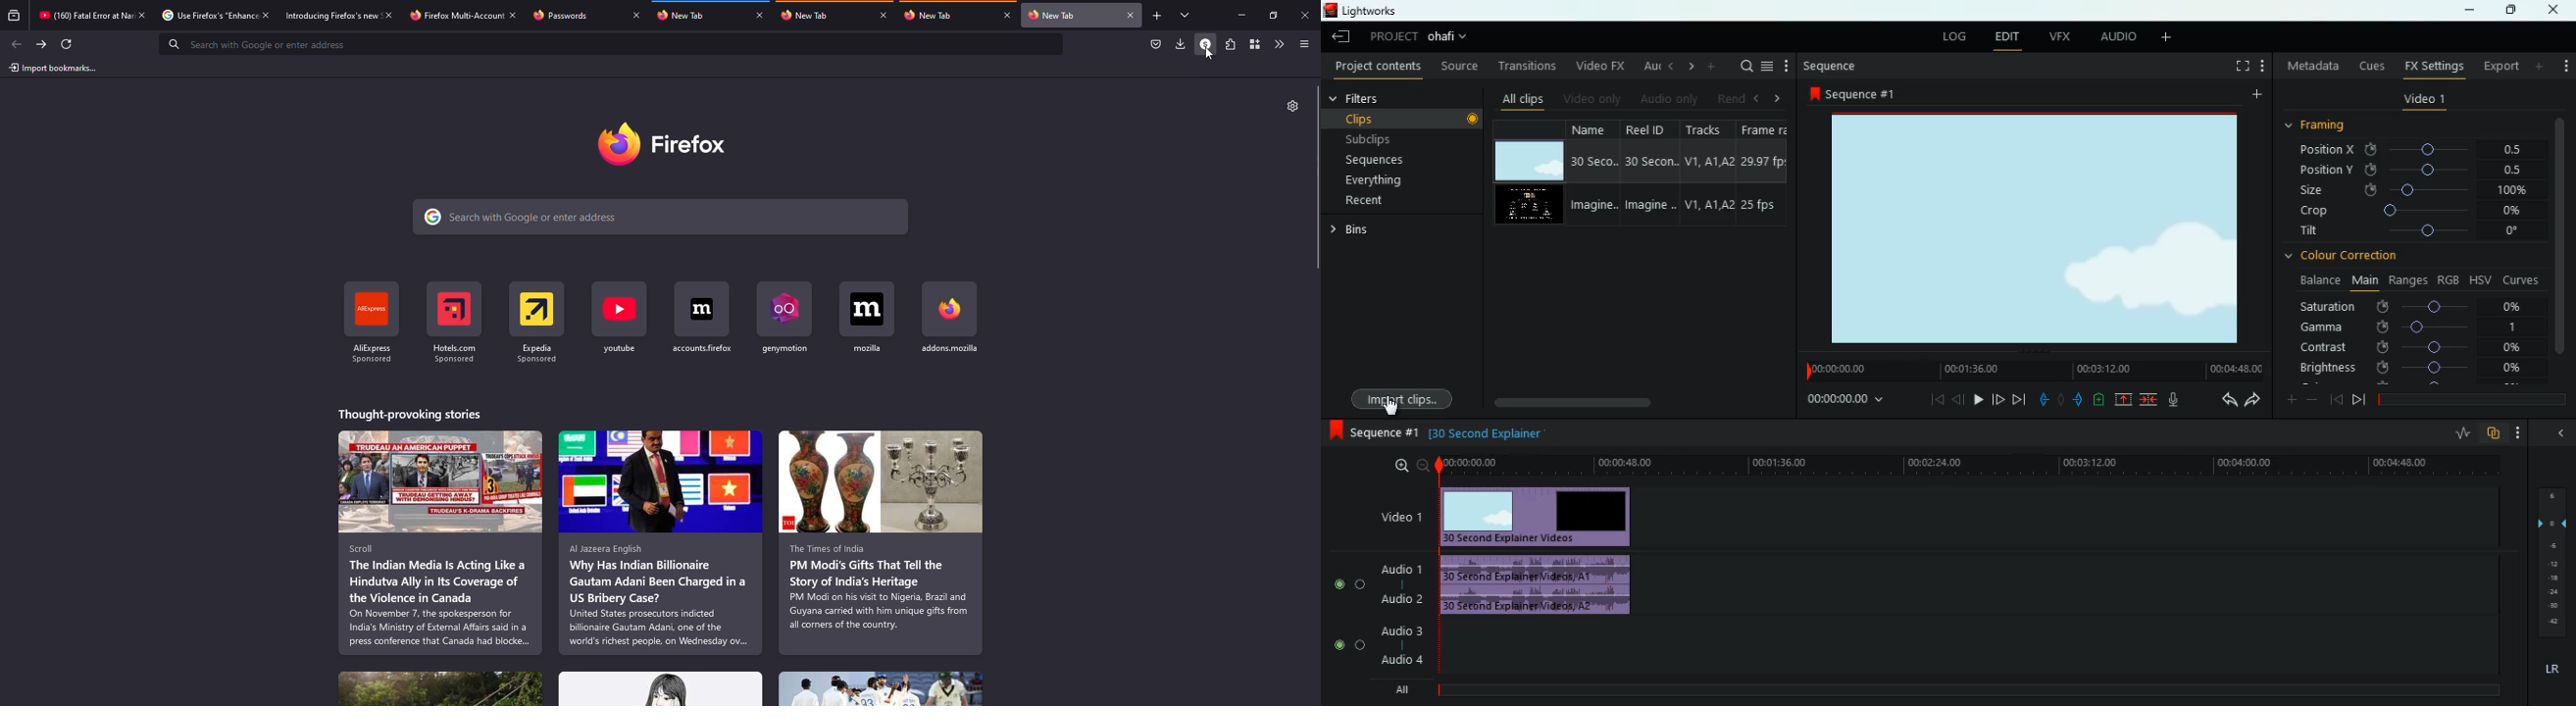  What do you see at coordinates (1852, 93) in the screenshot?
I see `sequence` at bounding box center [1852, 93].